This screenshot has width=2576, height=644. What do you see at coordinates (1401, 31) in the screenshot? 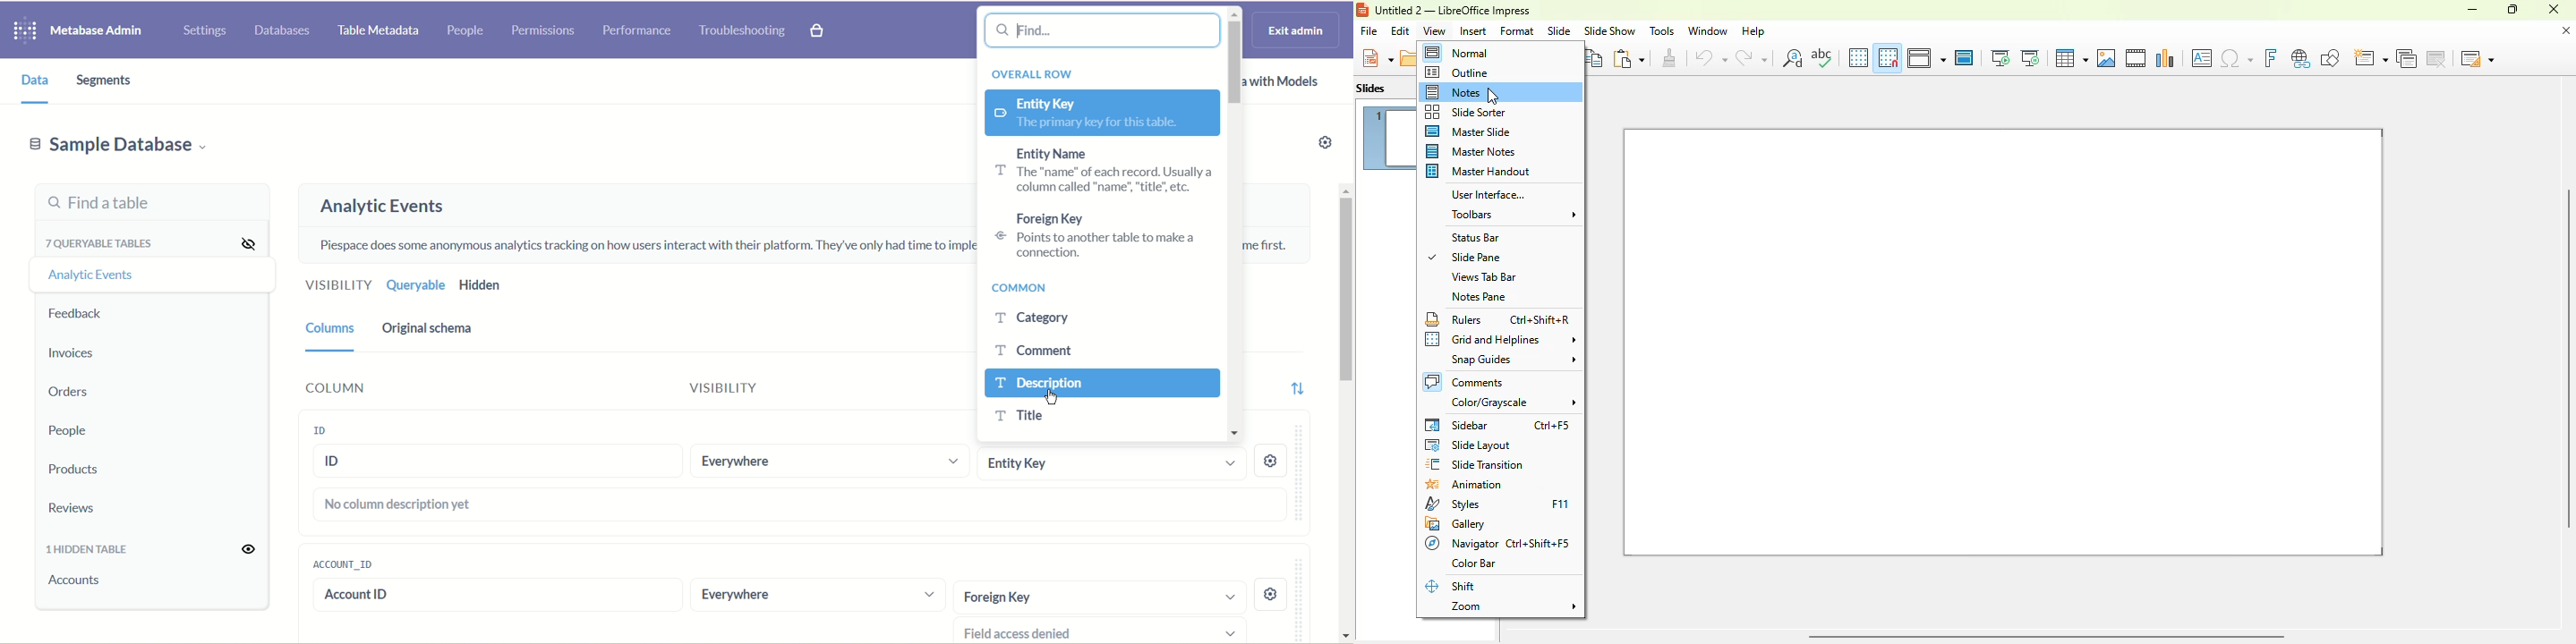
I see `edit` at bounding box center [1401, 31].